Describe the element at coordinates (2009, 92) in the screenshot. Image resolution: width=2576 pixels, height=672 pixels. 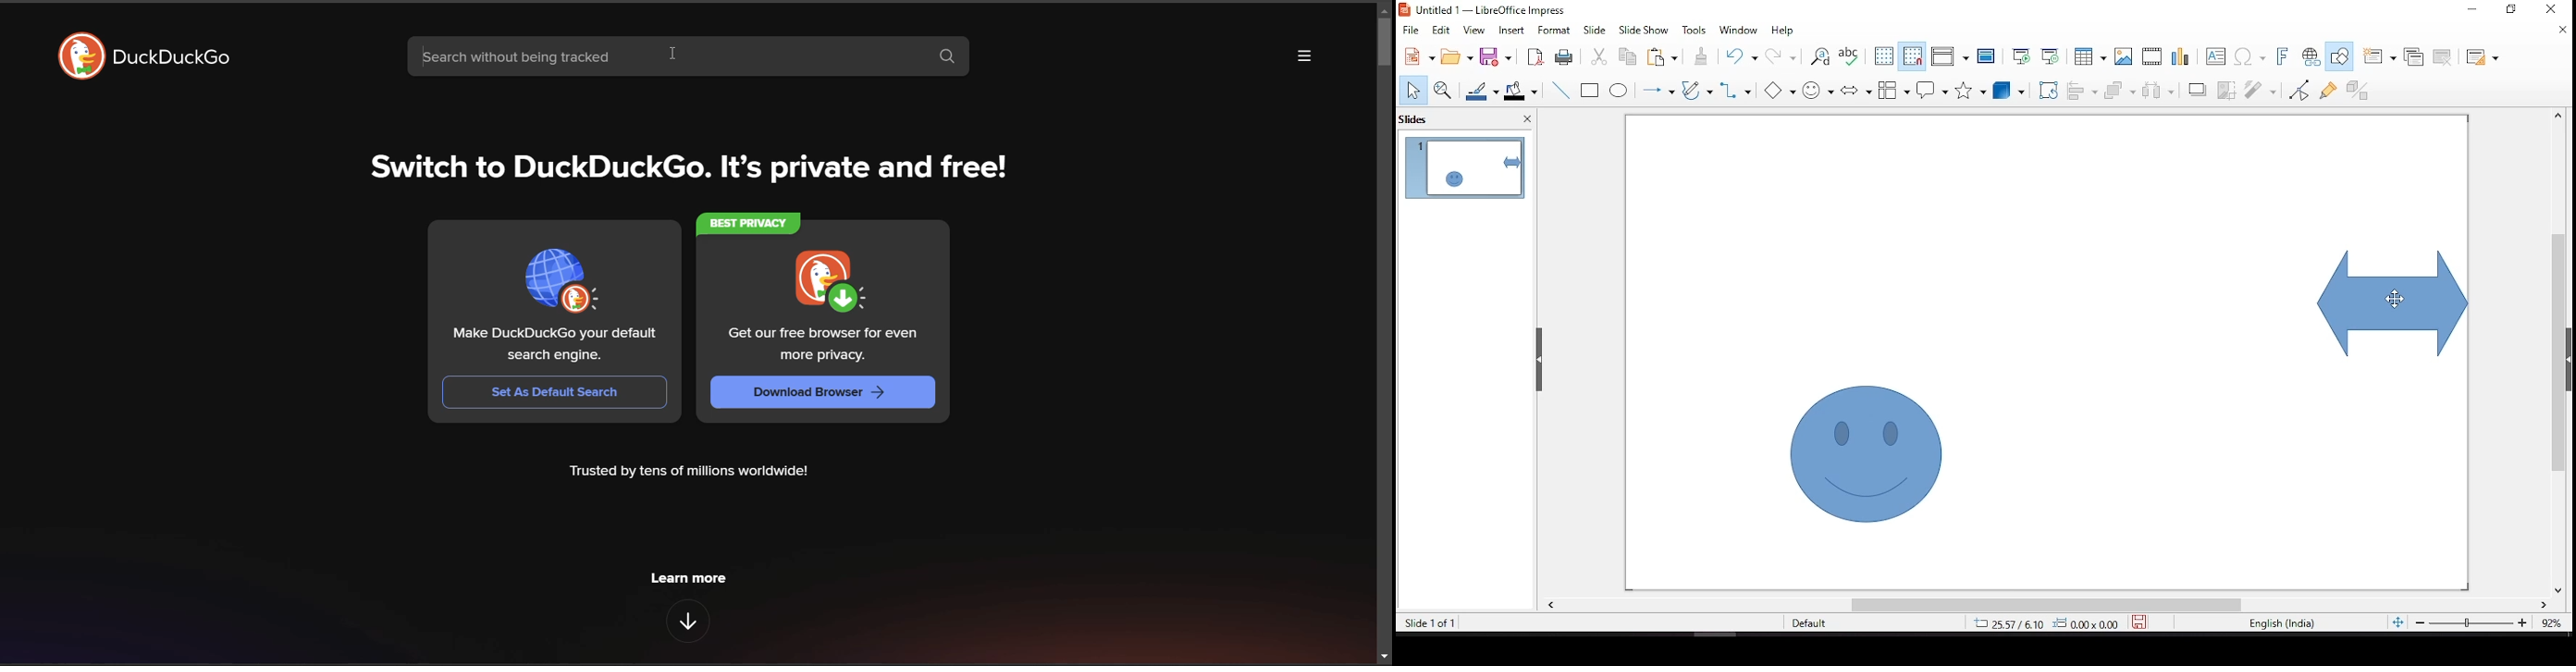
I see `3D objects` at that location.